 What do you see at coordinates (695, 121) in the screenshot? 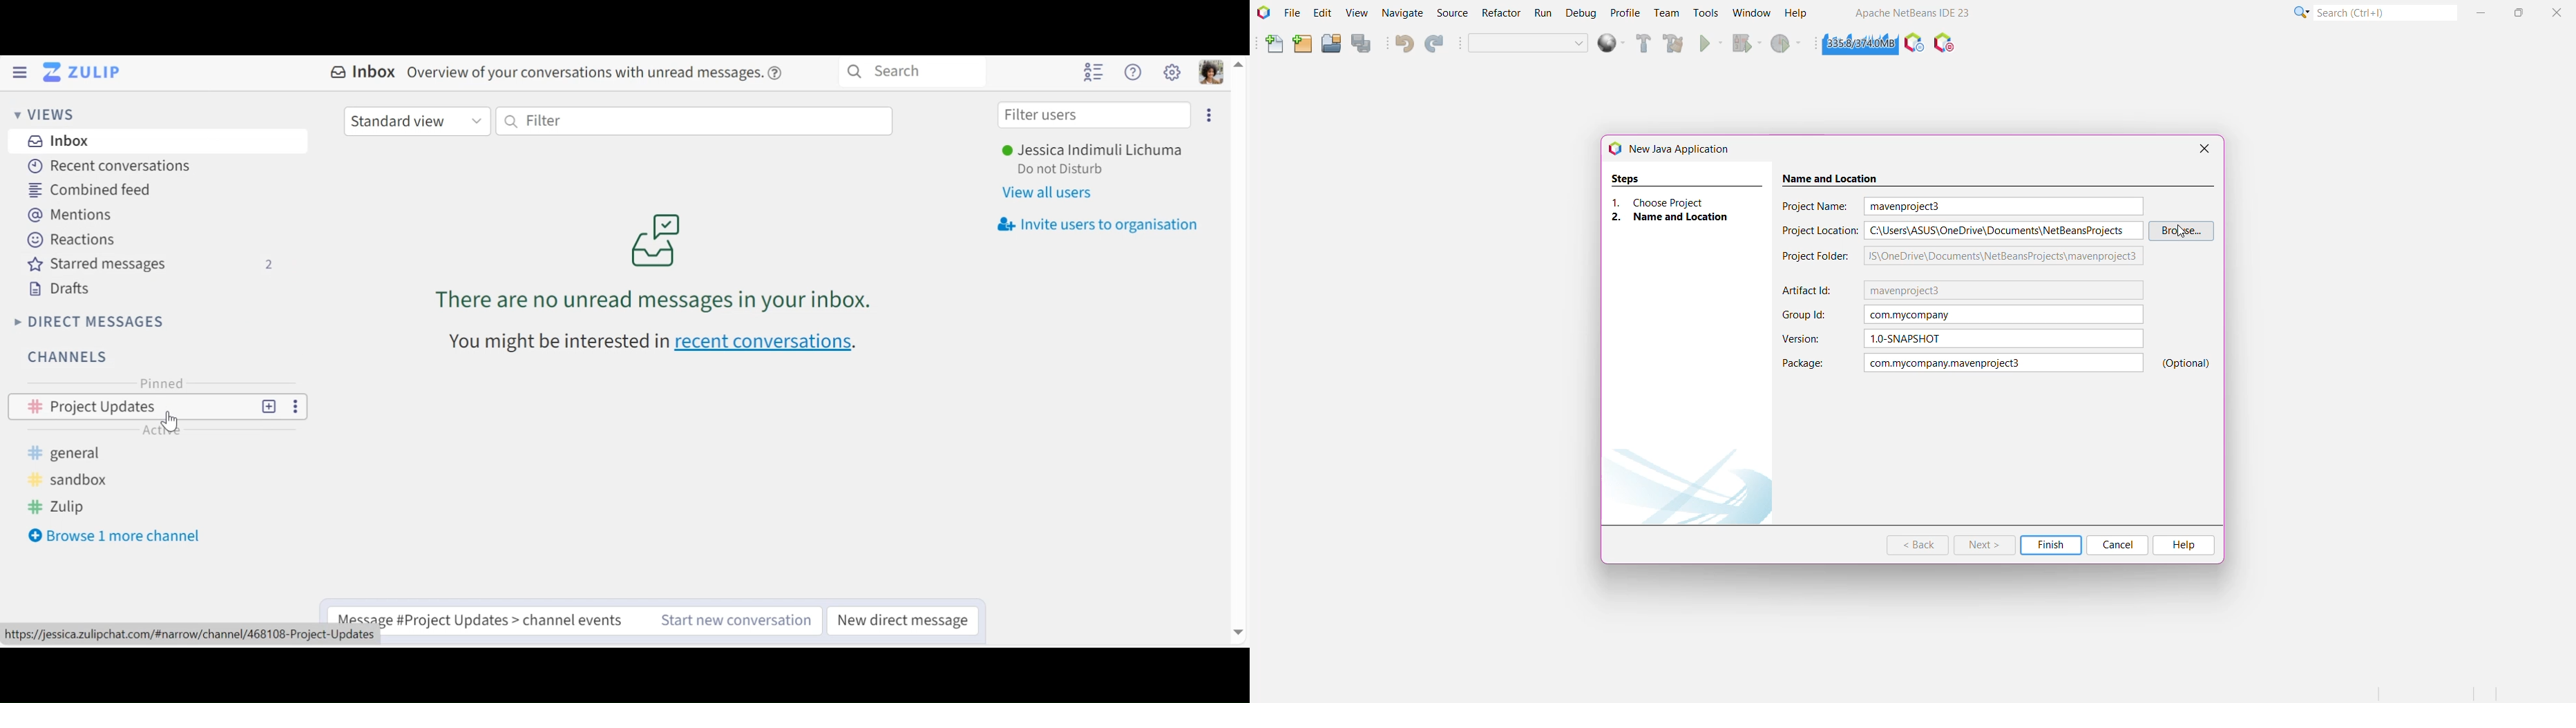
I see `Filter by text` at bounding box center [695, 121].